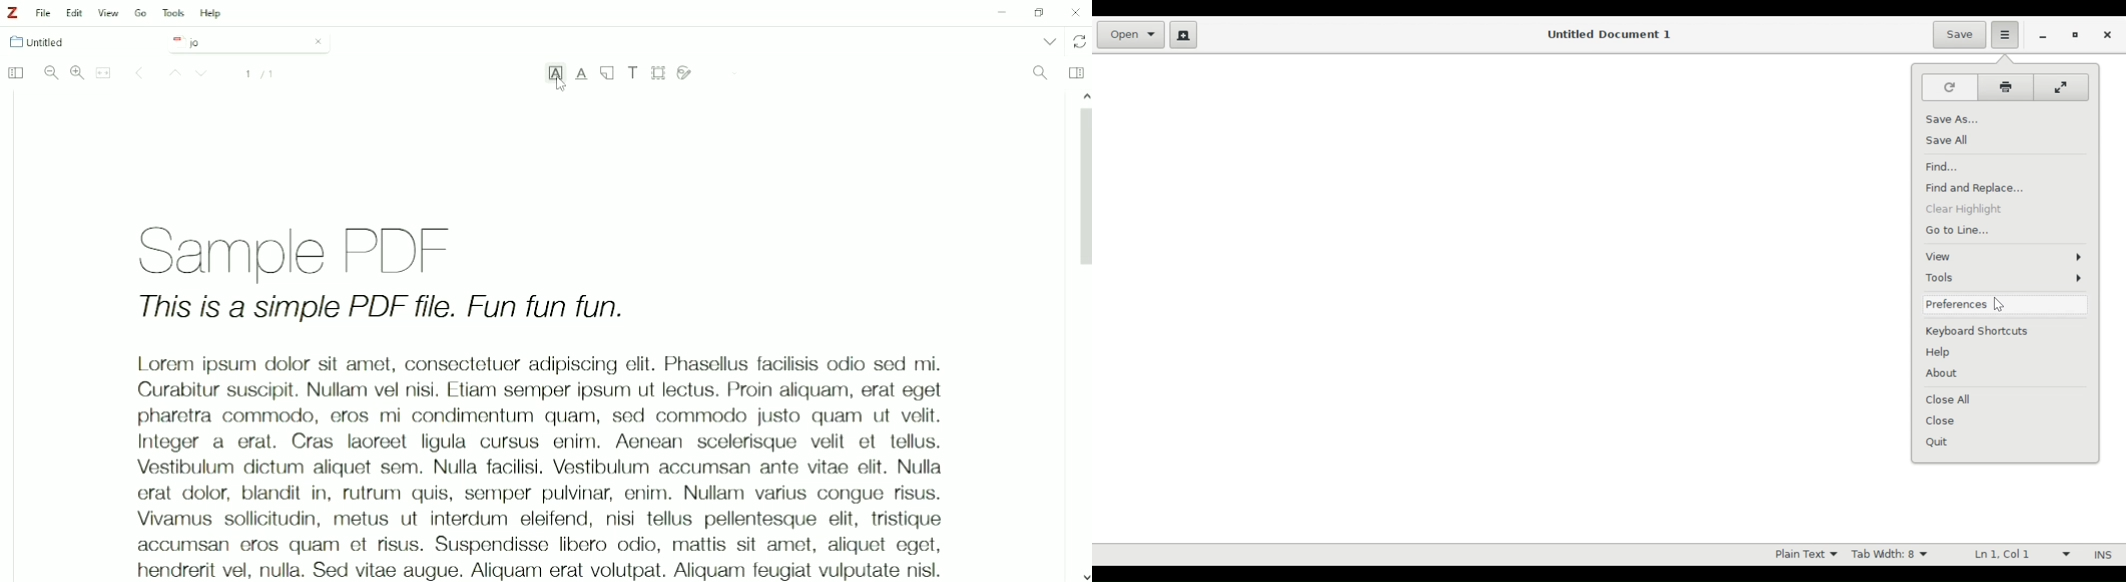  What do you see at coordinates (51, 73) in the screenshot?
I see `Zoom Out` at bounding box center [51, 73].